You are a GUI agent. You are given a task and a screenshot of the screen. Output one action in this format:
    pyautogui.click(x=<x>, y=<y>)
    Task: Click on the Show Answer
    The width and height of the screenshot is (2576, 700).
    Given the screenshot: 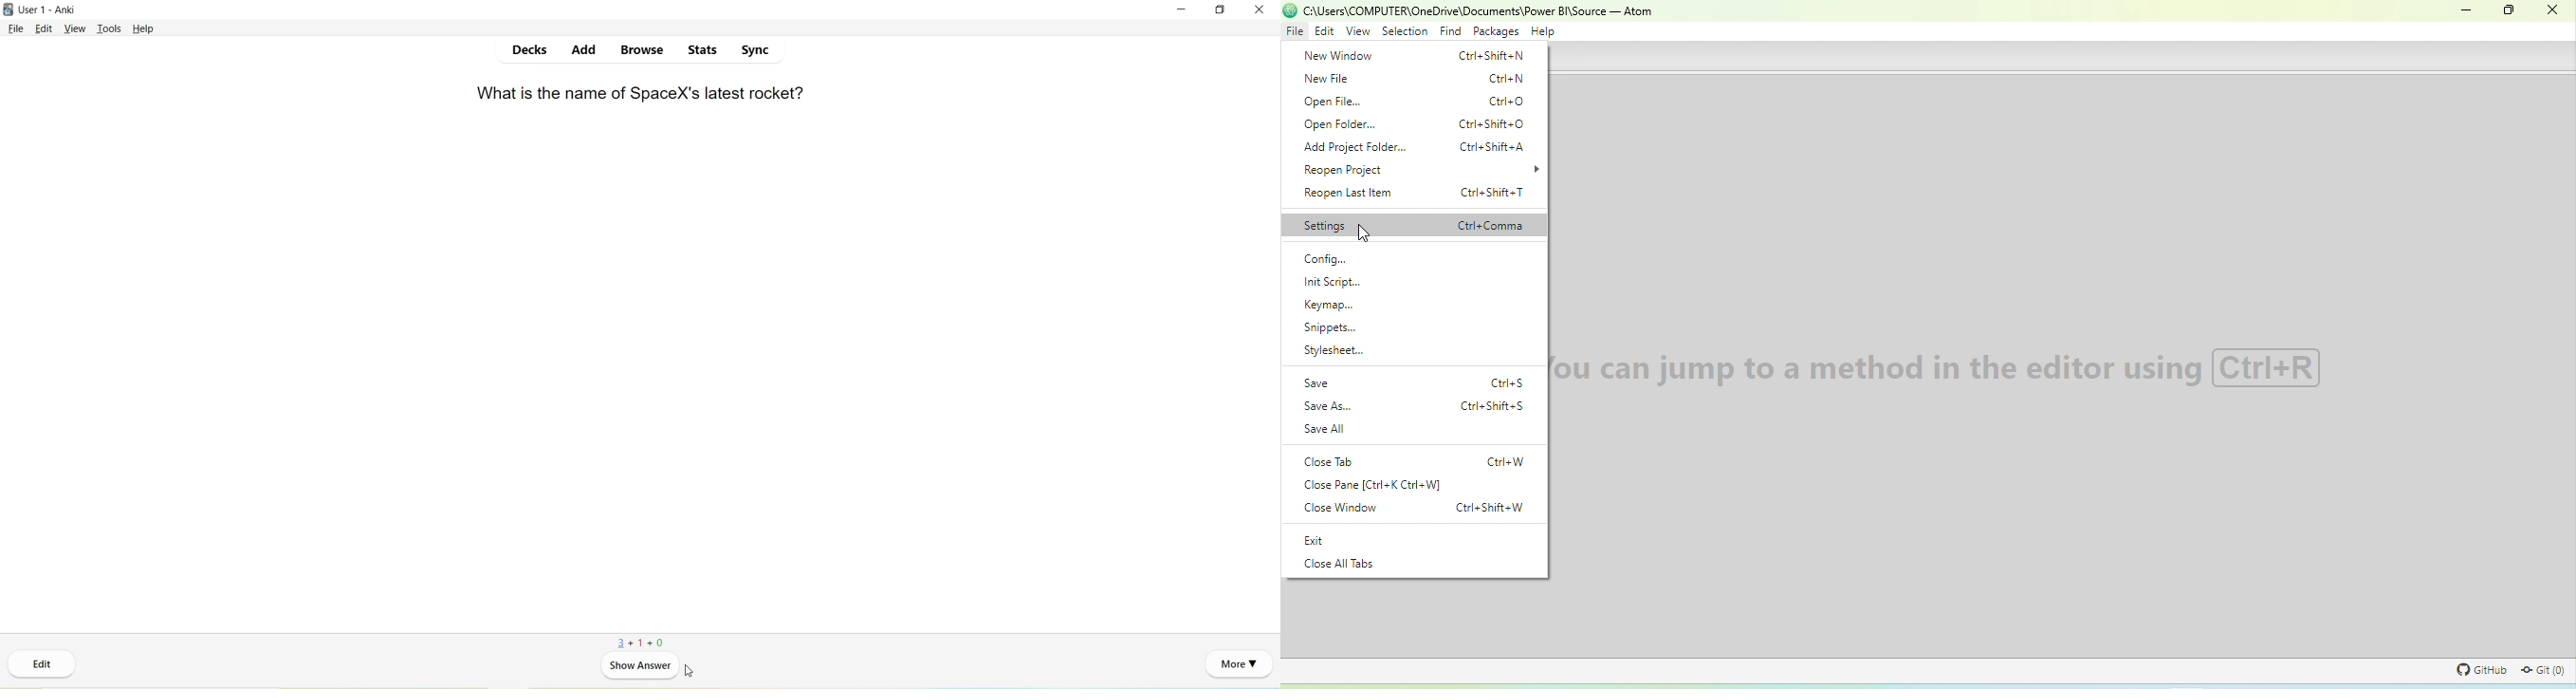 What is the action you would take?
    pyautogui.click(x=641, y=668)
    